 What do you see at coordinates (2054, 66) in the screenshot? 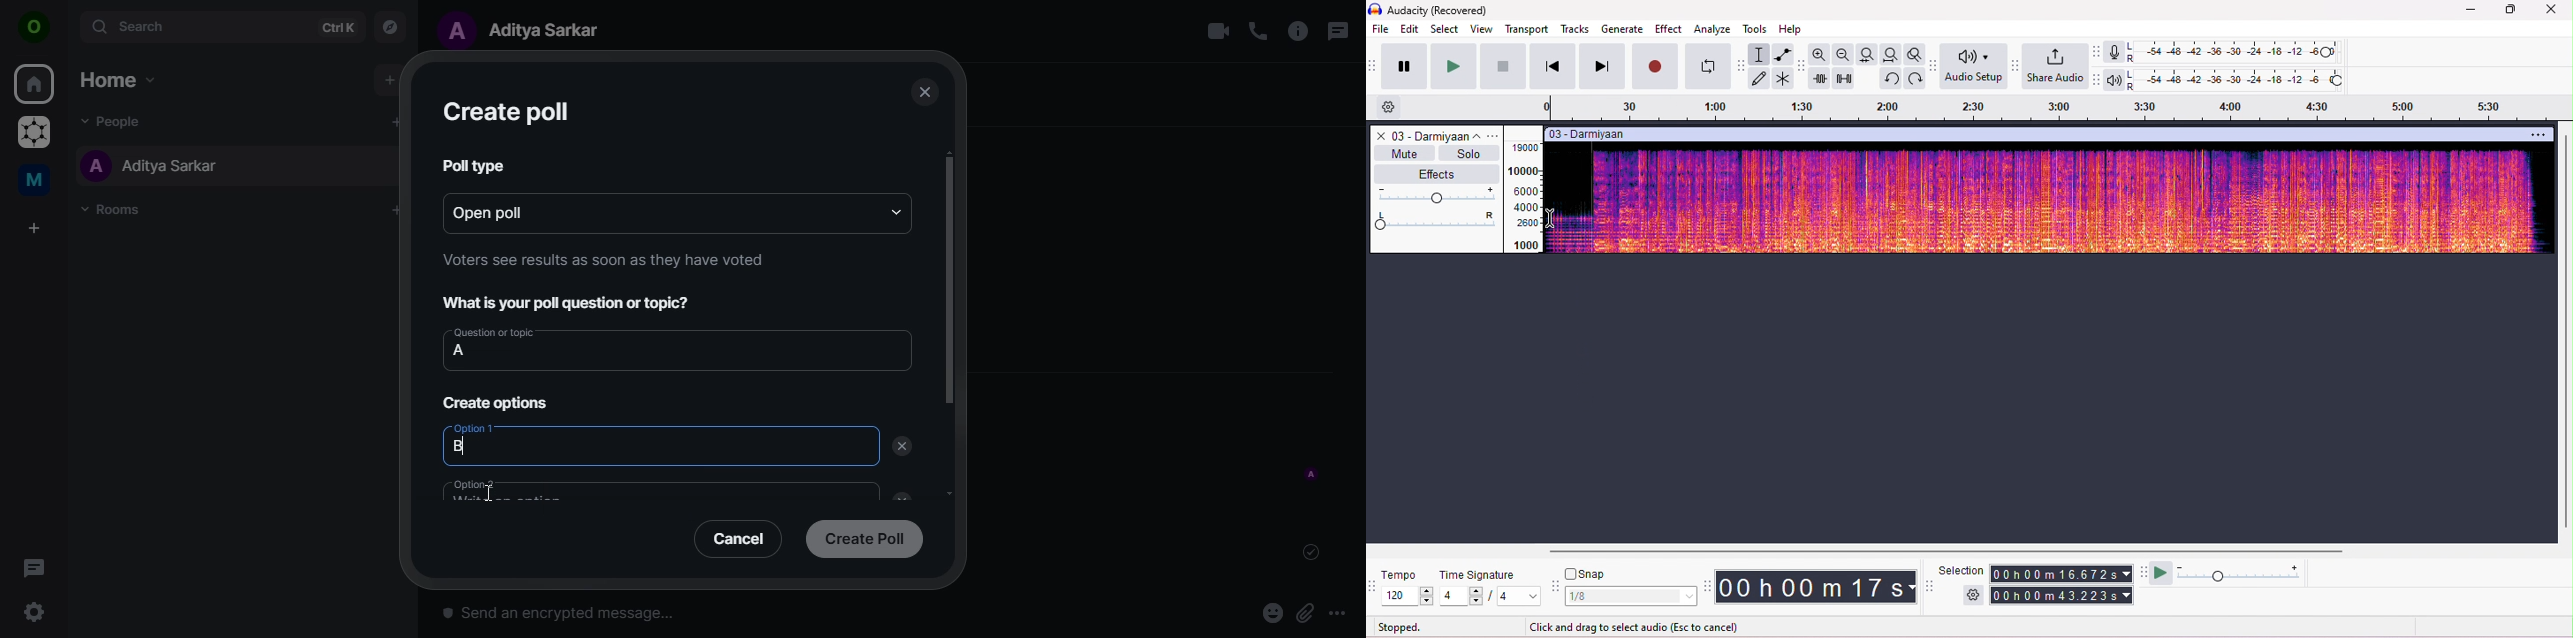
I see `share audio` at bounding box center [2054, 66].